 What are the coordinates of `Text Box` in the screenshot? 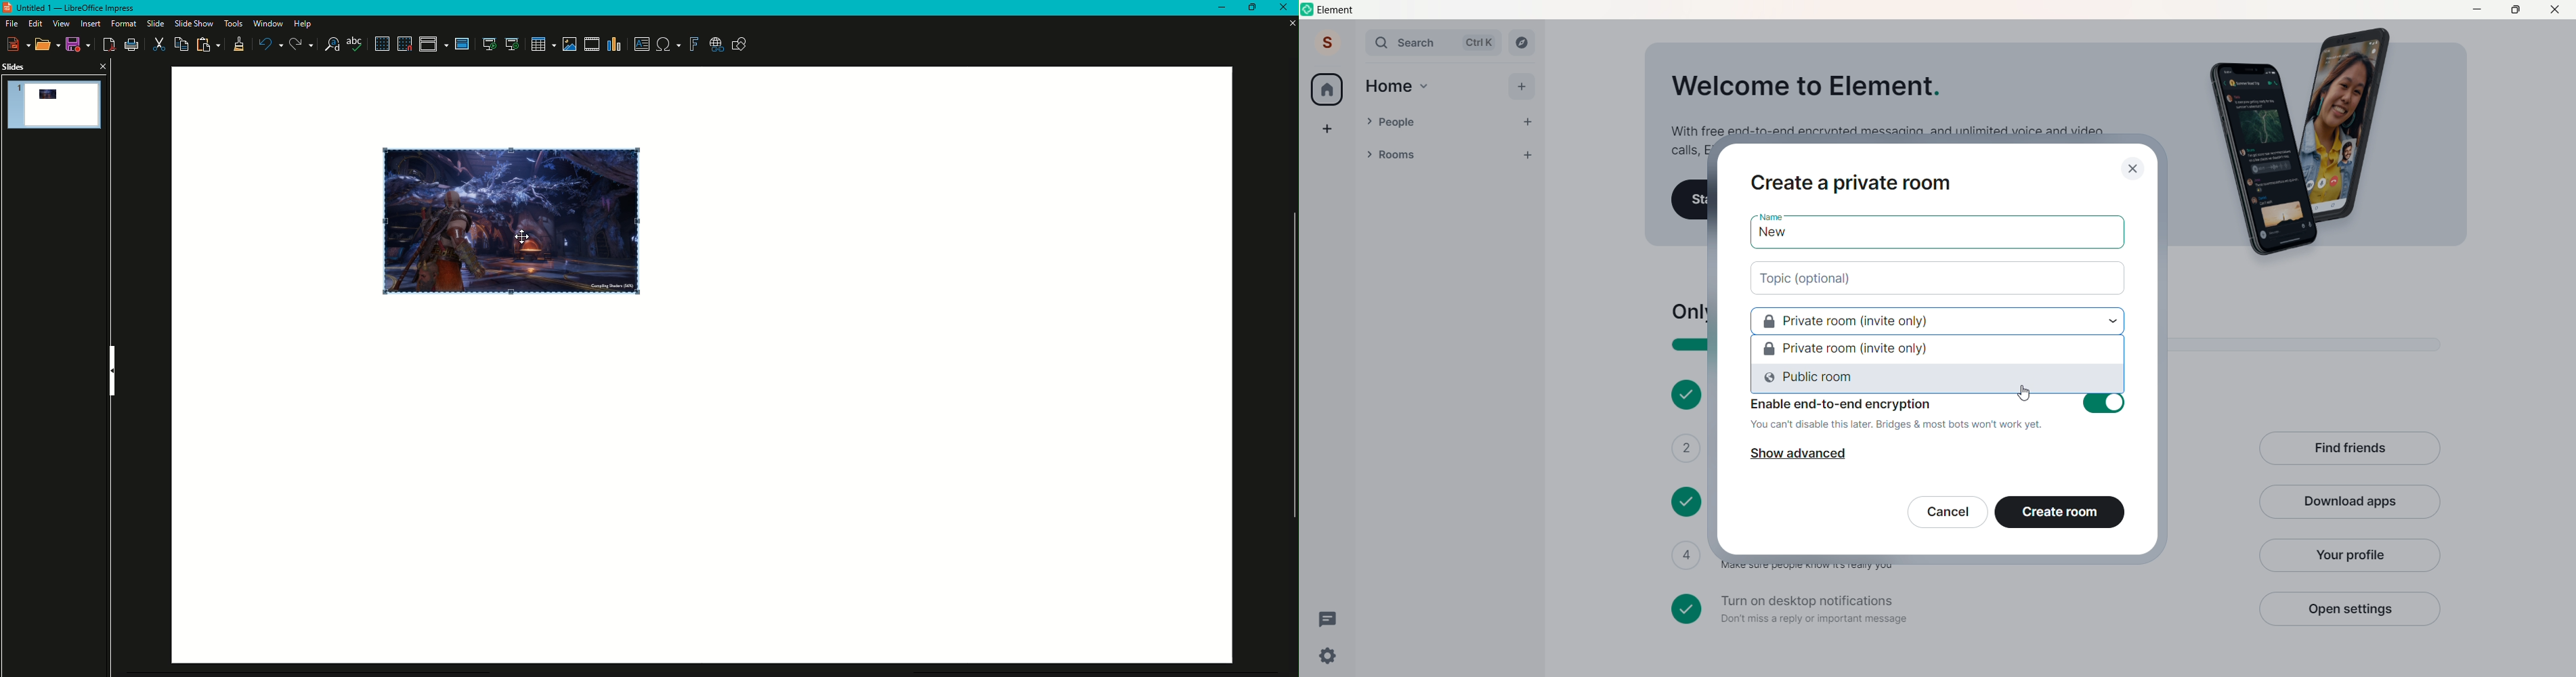 It's located at (642, 44).